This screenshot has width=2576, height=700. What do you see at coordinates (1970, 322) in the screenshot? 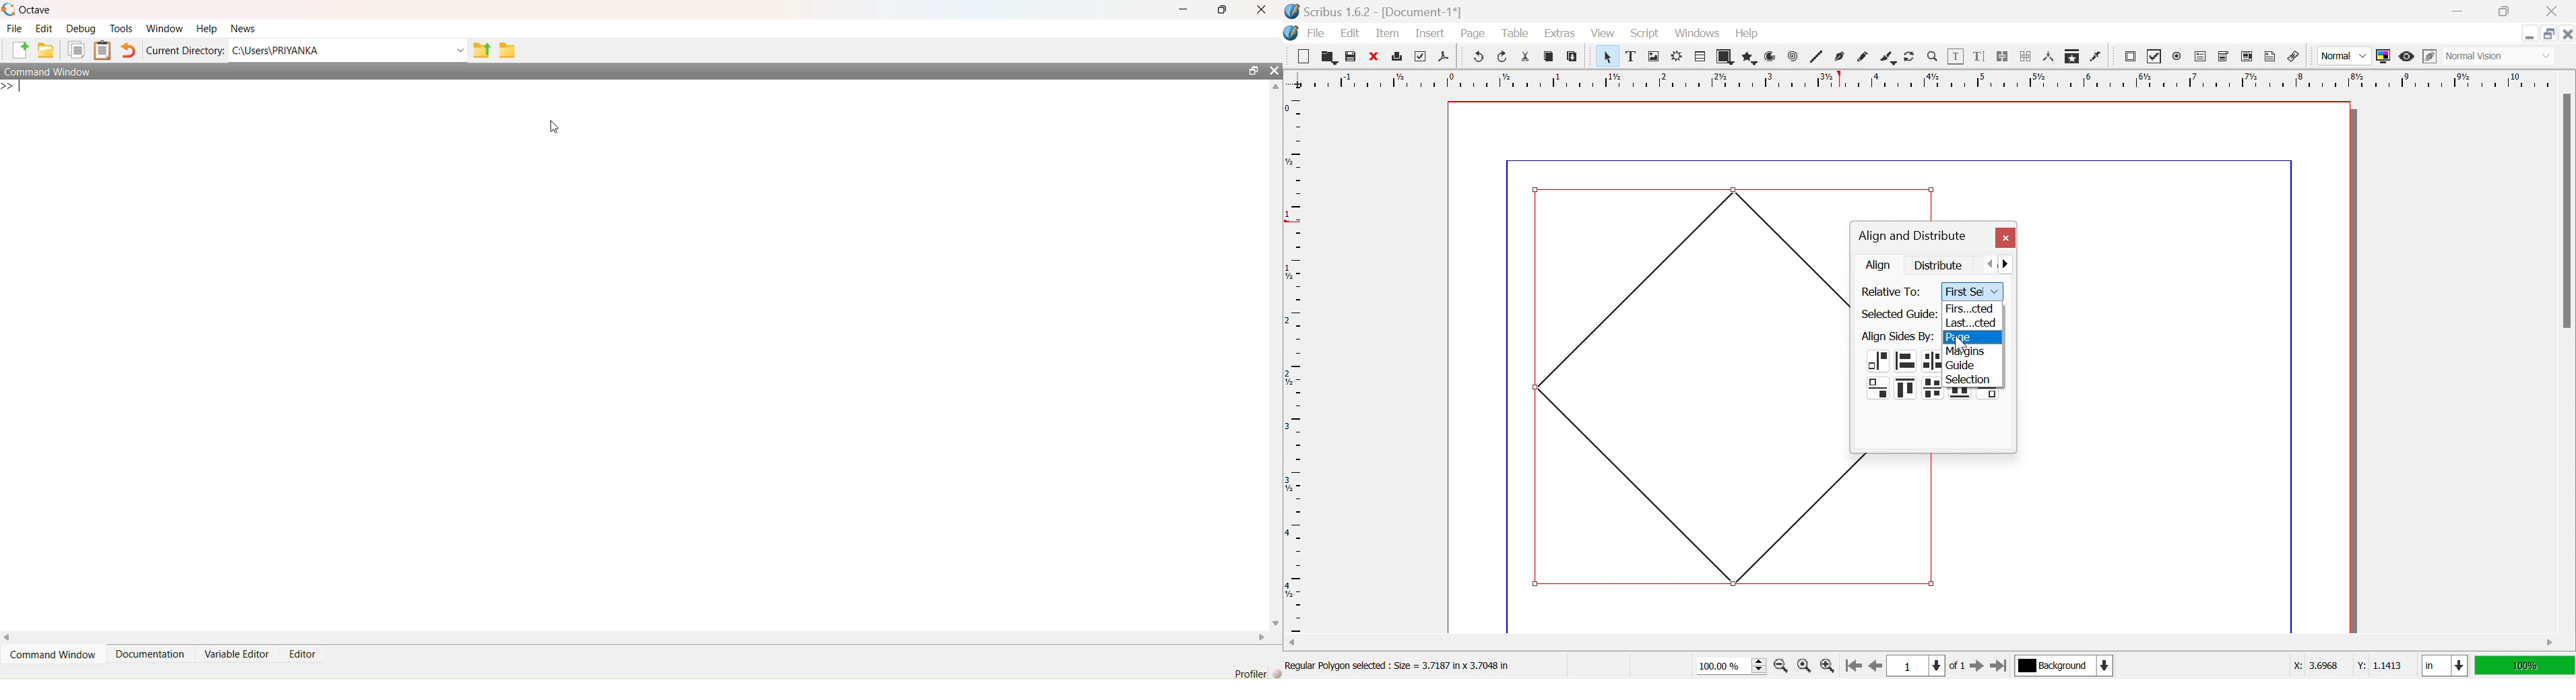
I see `Last selected` at bounding box center [1970, 322].